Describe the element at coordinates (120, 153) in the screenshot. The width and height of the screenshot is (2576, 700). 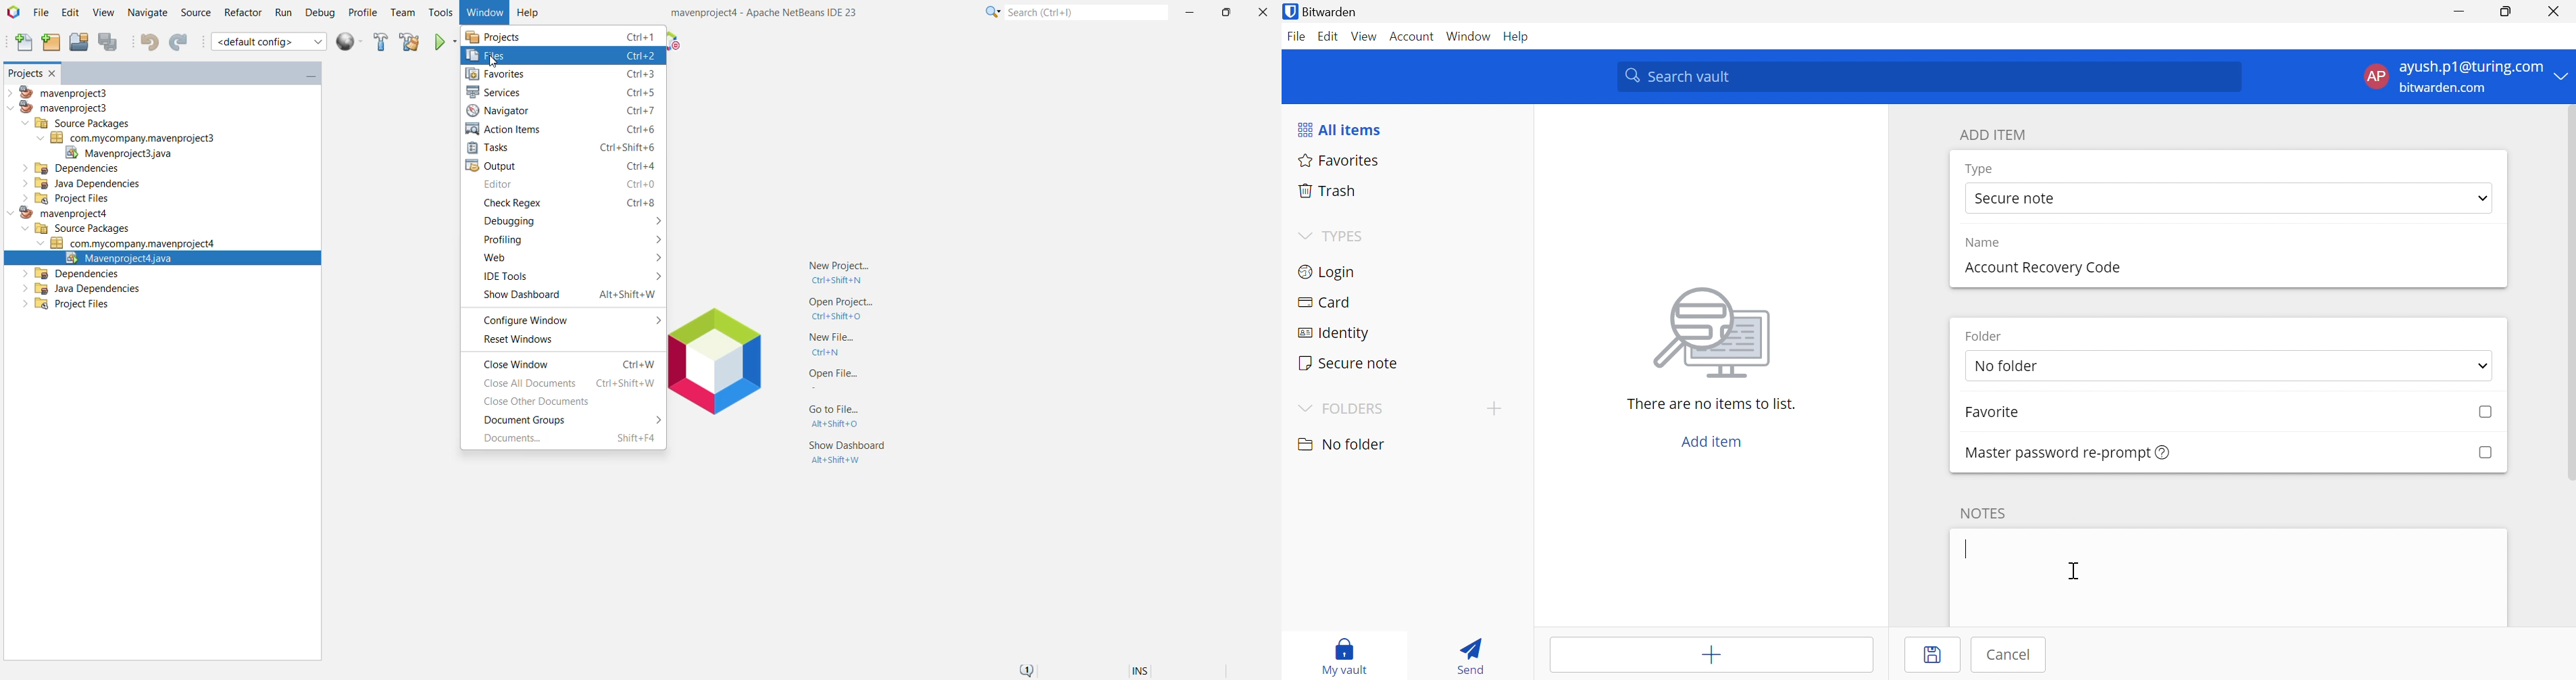
I see `Mavenproject.java` at that location.